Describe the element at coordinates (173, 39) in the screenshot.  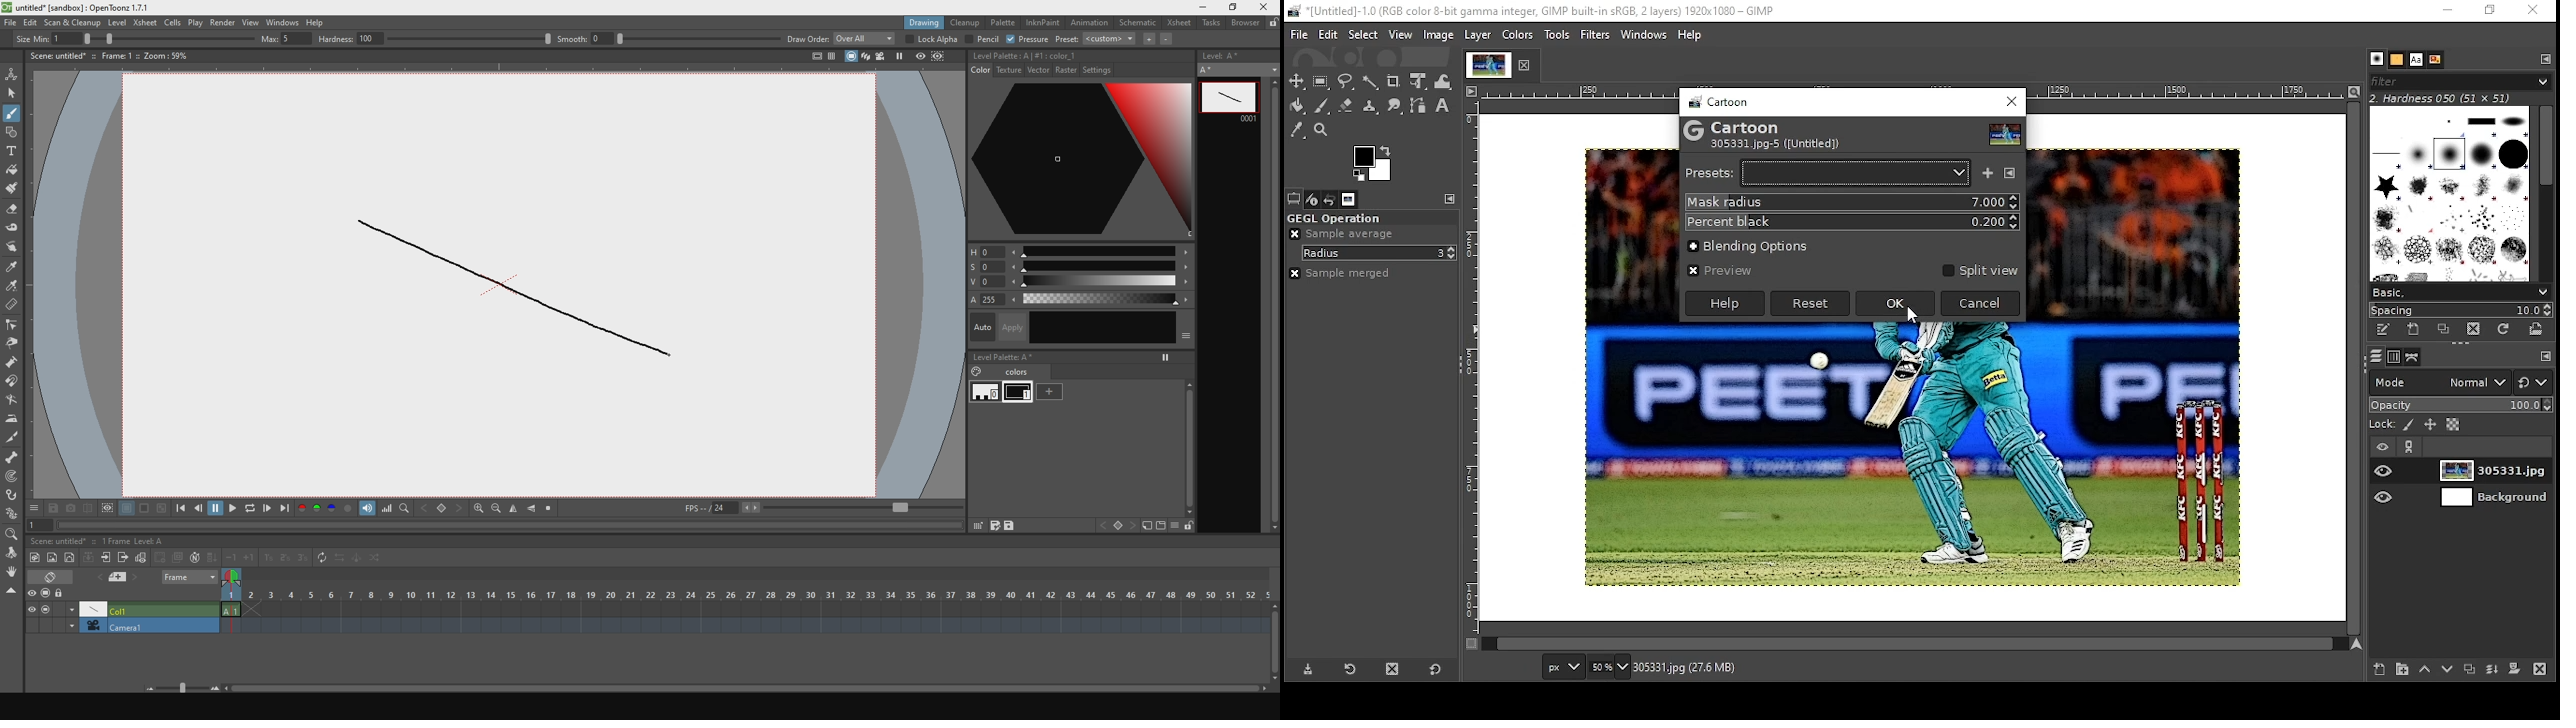
I see `size percentage` at that location.